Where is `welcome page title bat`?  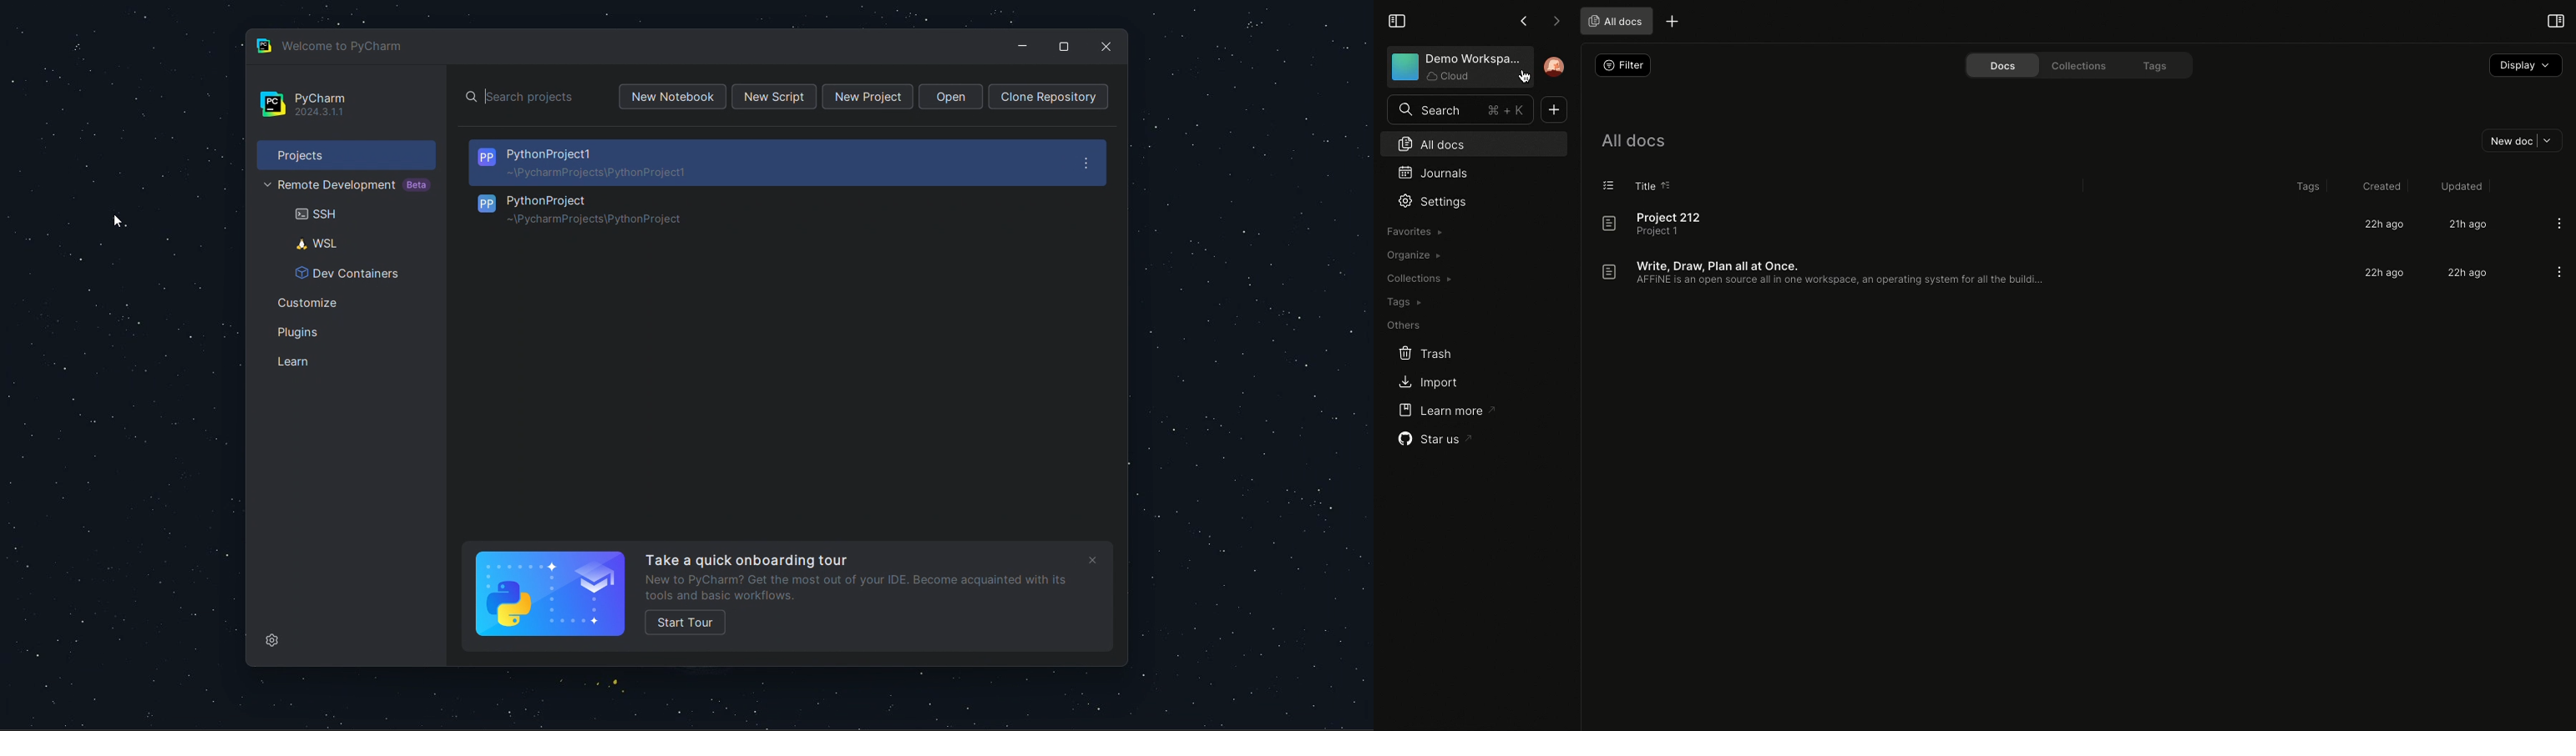 welcome page title bat is located at coordinates (615, 46).